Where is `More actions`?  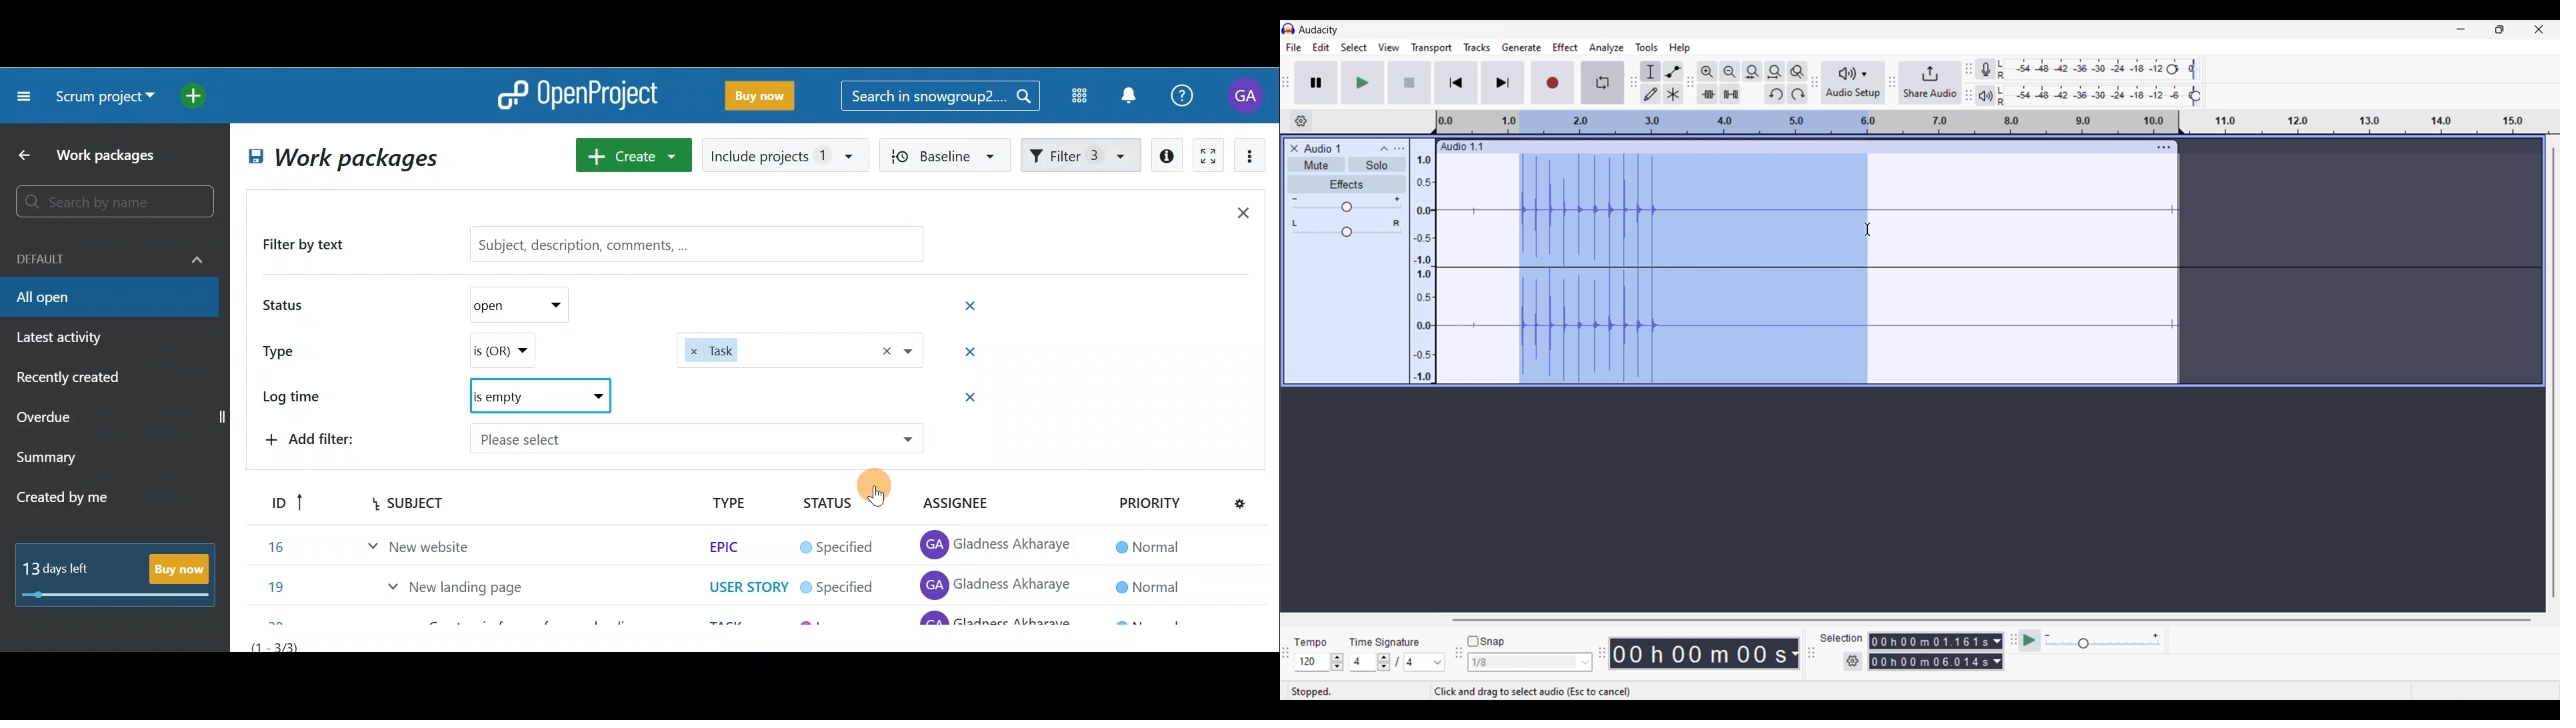 More actions is located at coordinates (1250, 159).